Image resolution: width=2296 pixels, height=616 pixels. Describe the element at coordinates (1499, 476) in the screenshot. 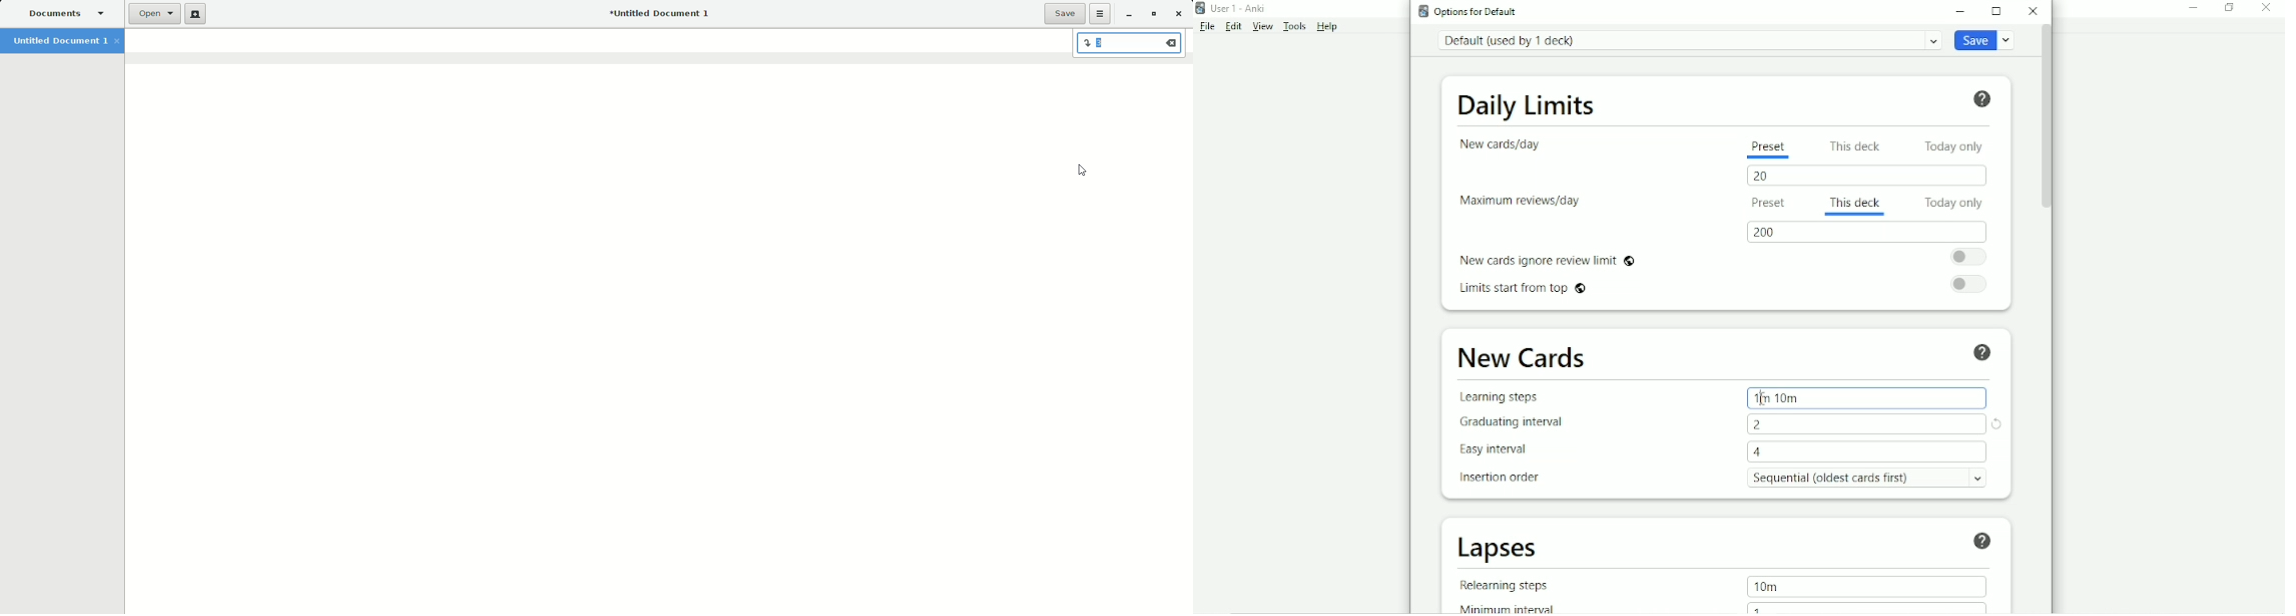

I see `Insertion order` at that location.